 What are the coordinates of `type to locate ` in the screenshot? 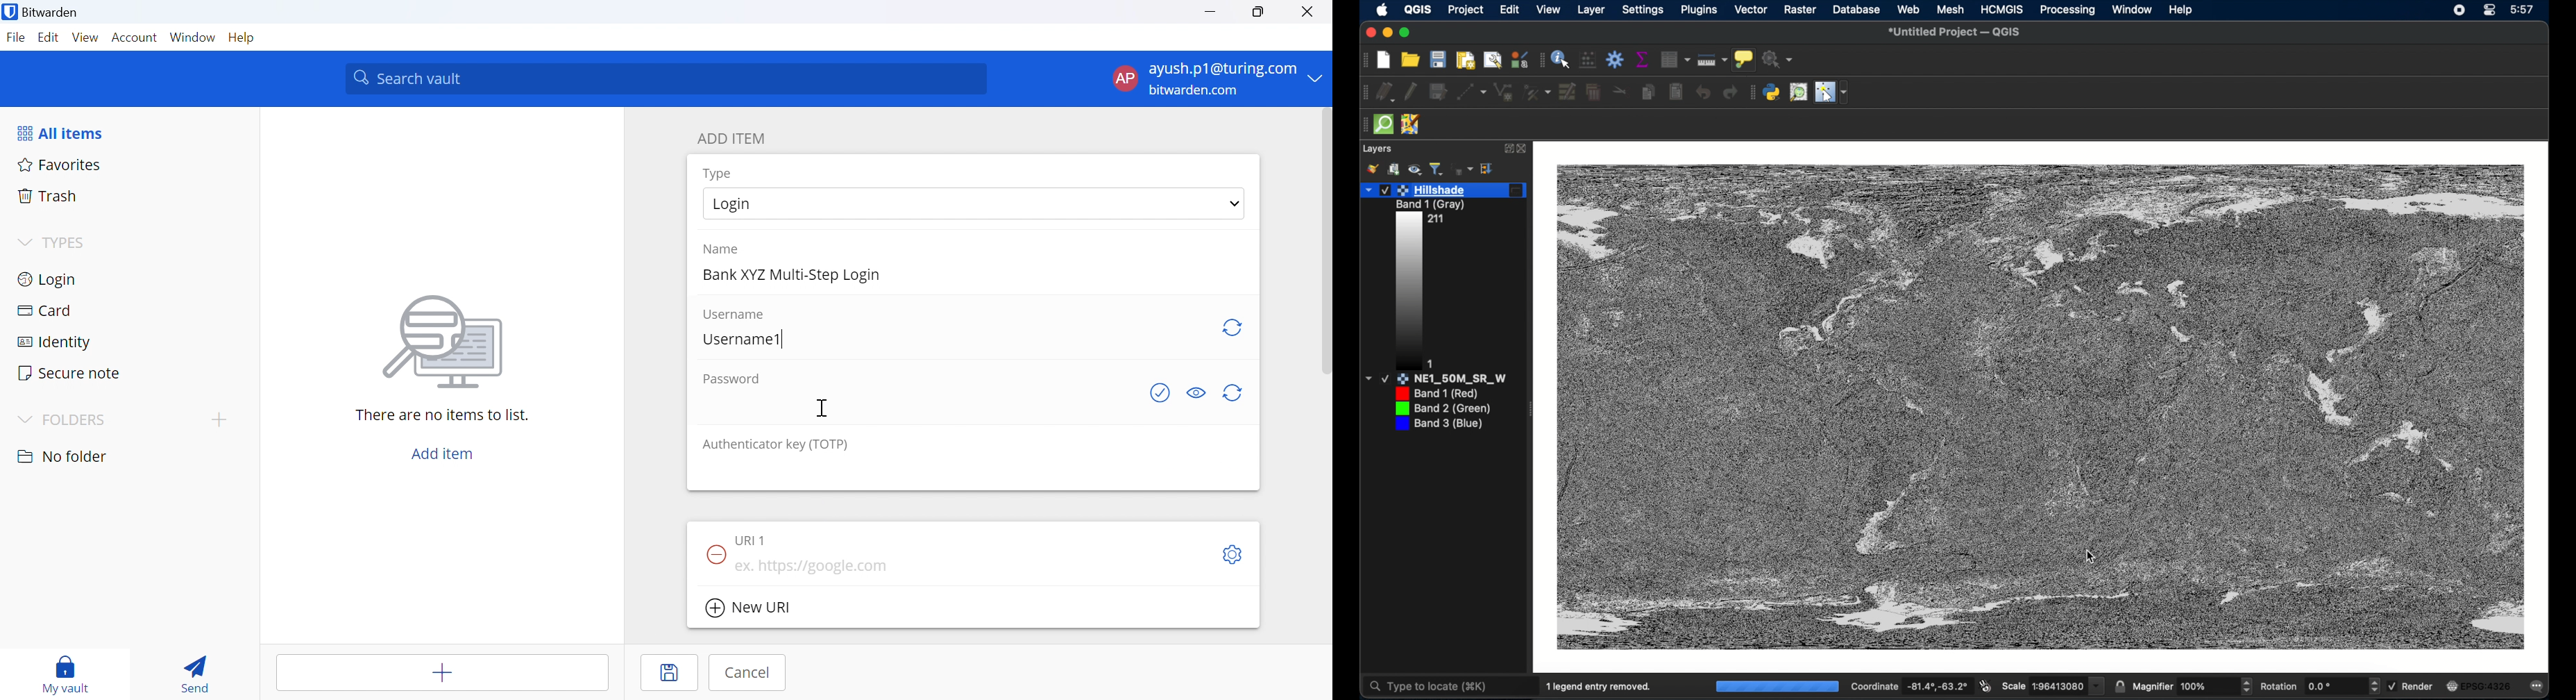 It's located at (1428, 687).